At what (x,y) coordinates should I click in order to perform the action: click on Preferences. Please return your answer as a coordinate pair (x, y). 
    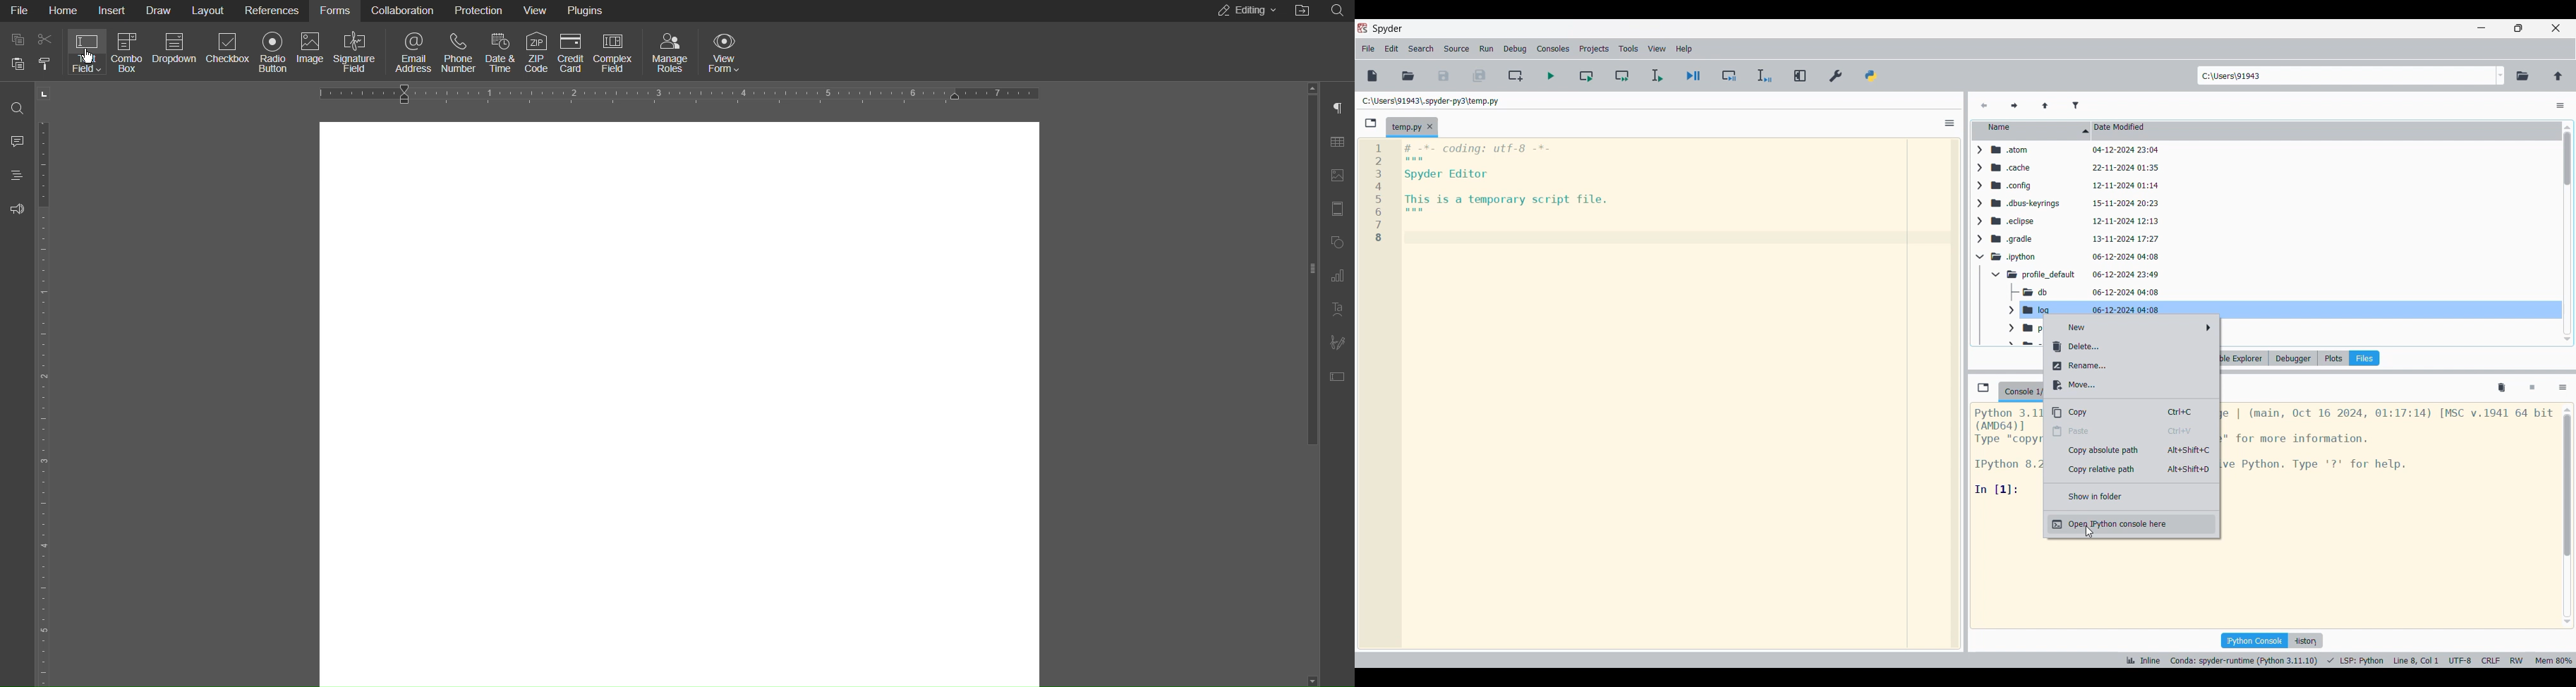
    Looking at the image, I should click on (1836, 76).